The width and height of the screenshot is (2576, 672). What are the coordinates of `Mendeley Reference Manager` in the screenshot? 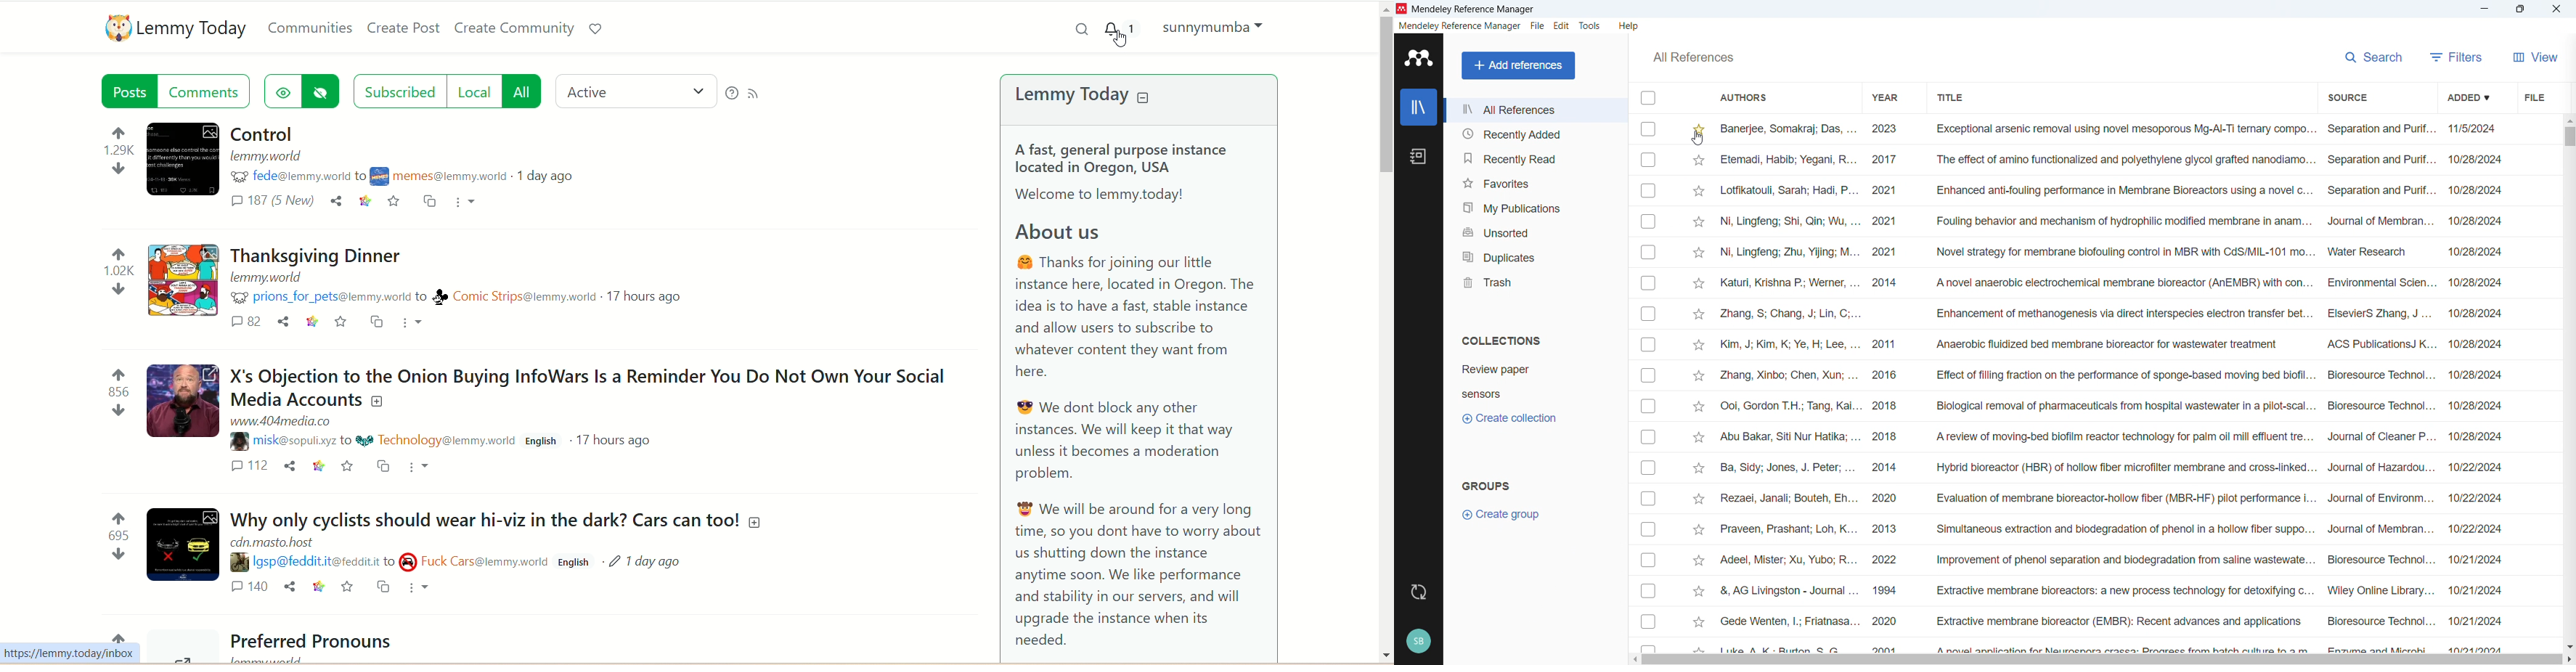 It's located at (1473, 9).